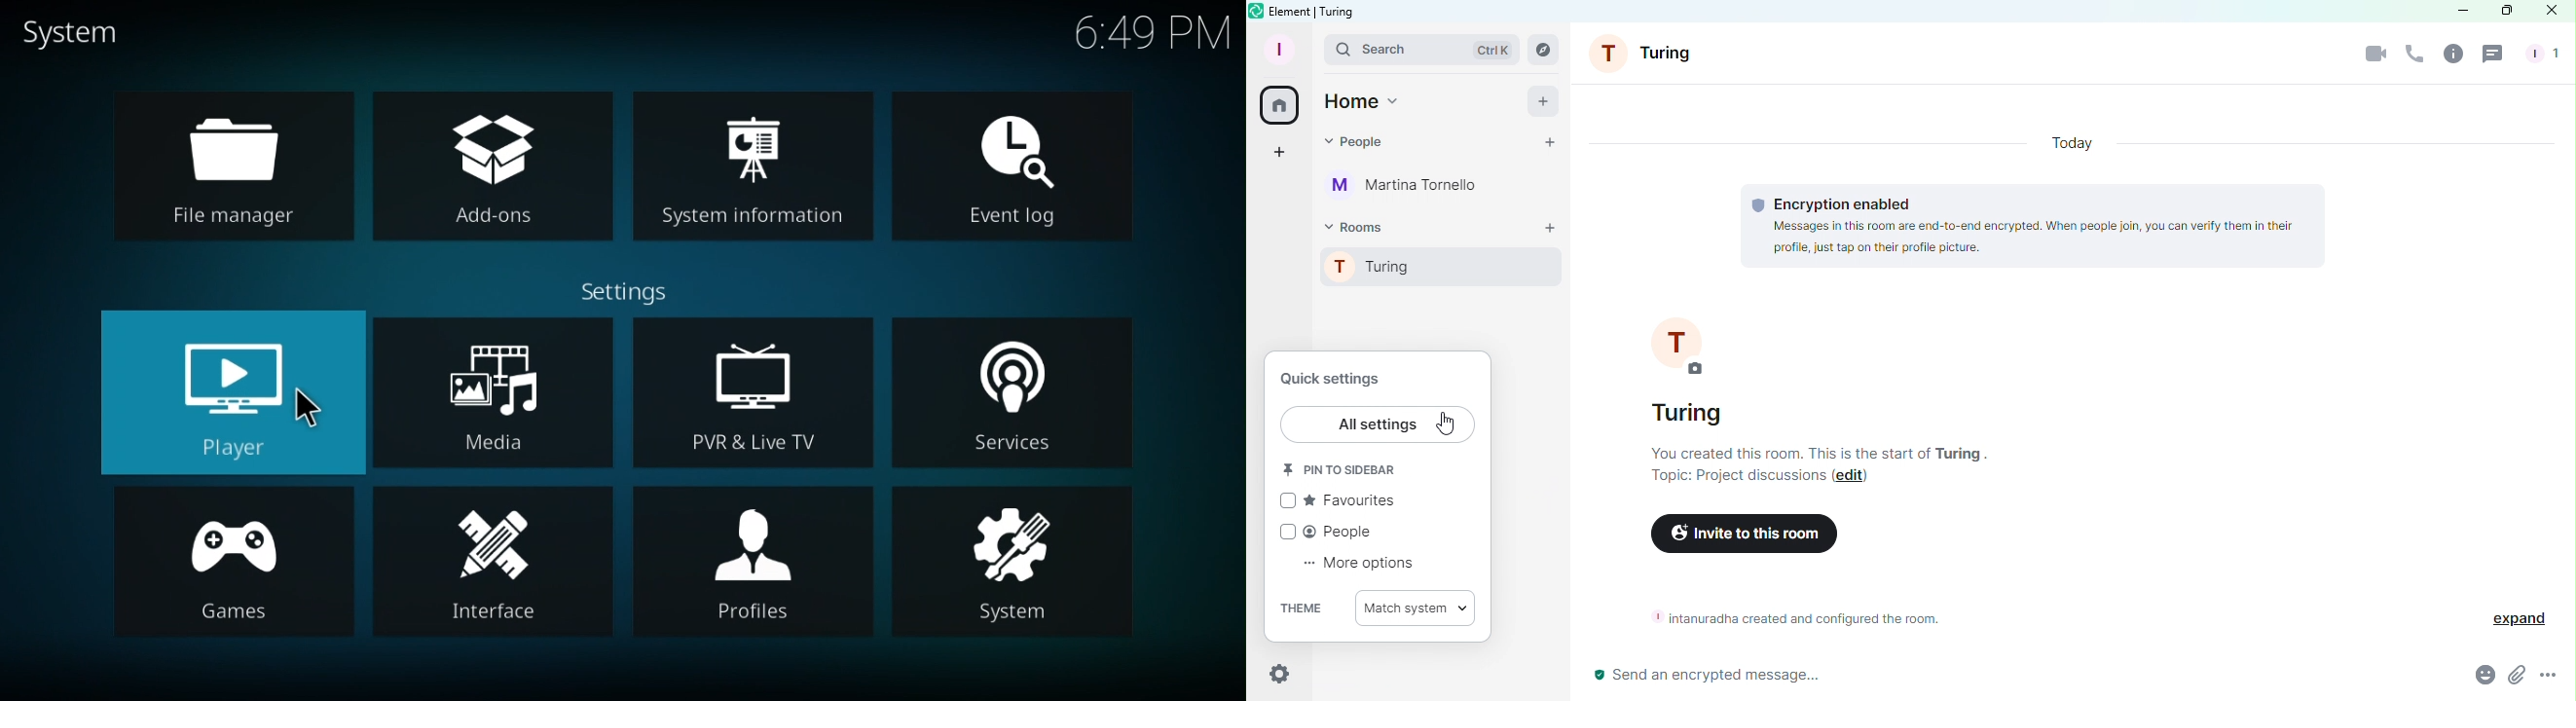 This screenshot has height=728, width=2576. I want to click on Add-ons, so click(497, 165).